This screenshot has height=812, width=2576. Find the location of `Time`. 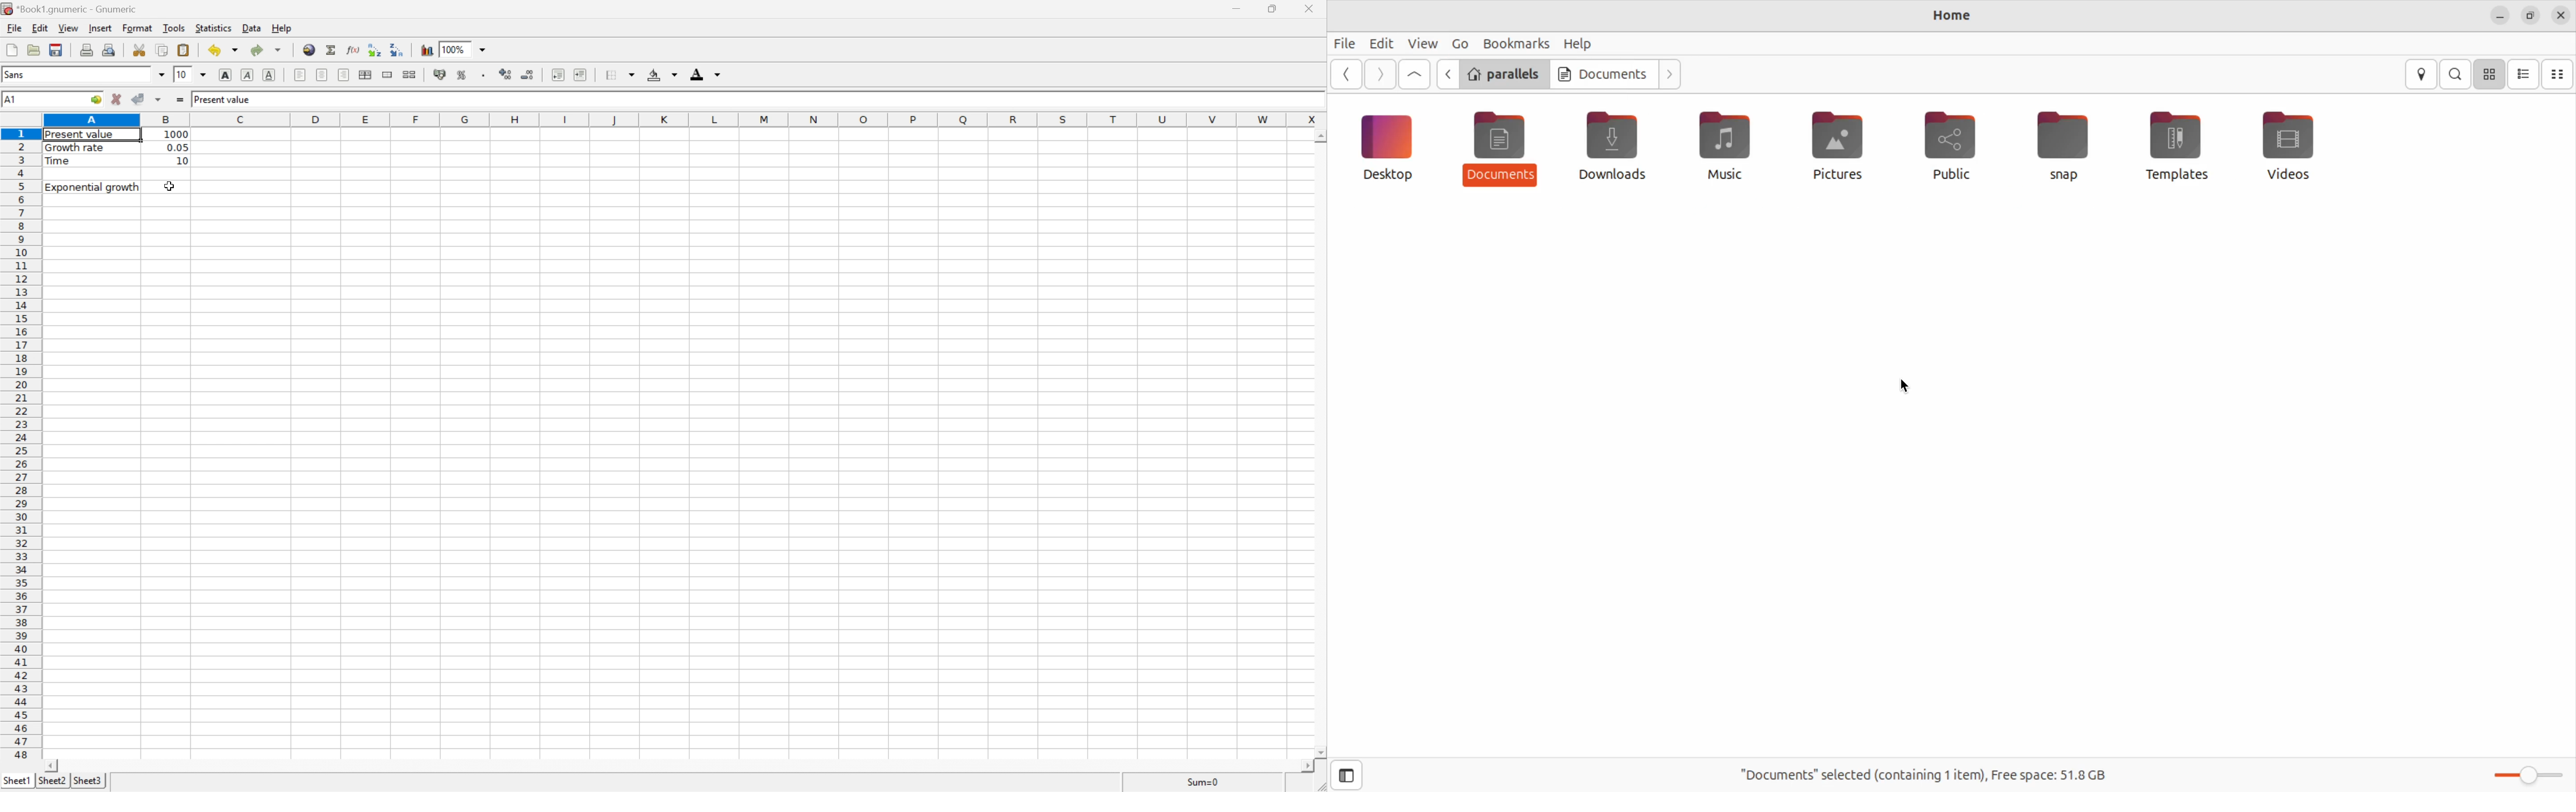

Time is located at coordinates (59, 161).